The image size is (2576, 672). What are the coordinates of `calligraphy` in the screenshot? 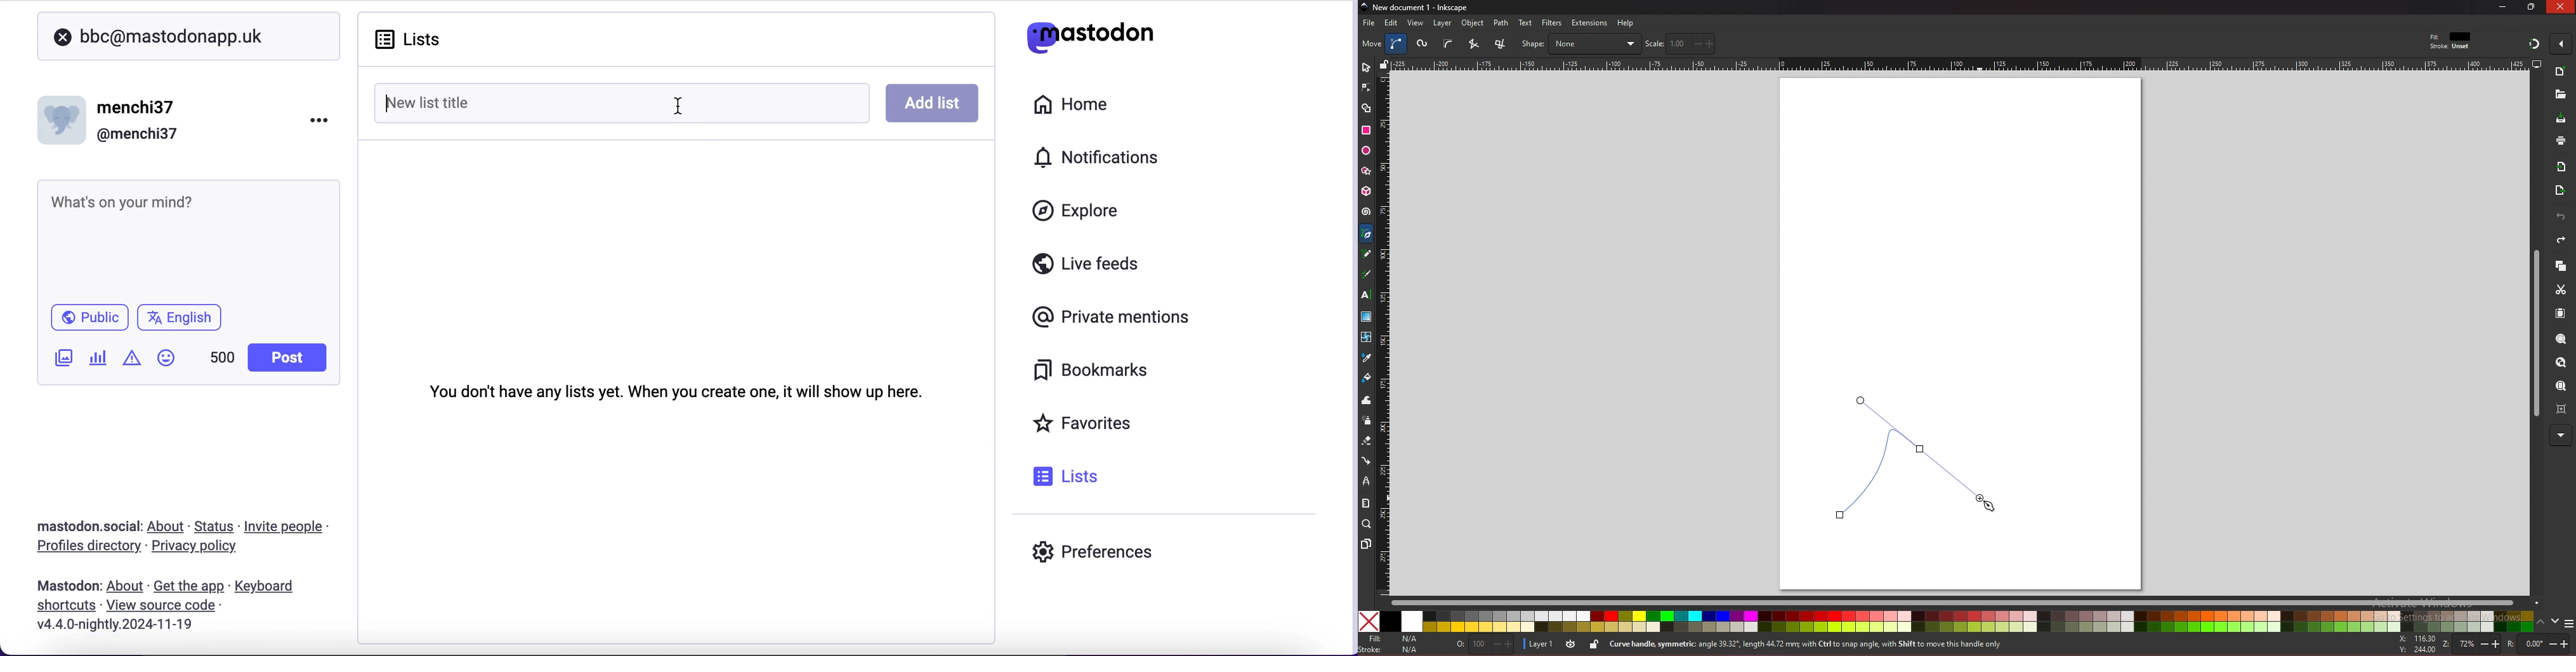 It's located at (1369, 275).